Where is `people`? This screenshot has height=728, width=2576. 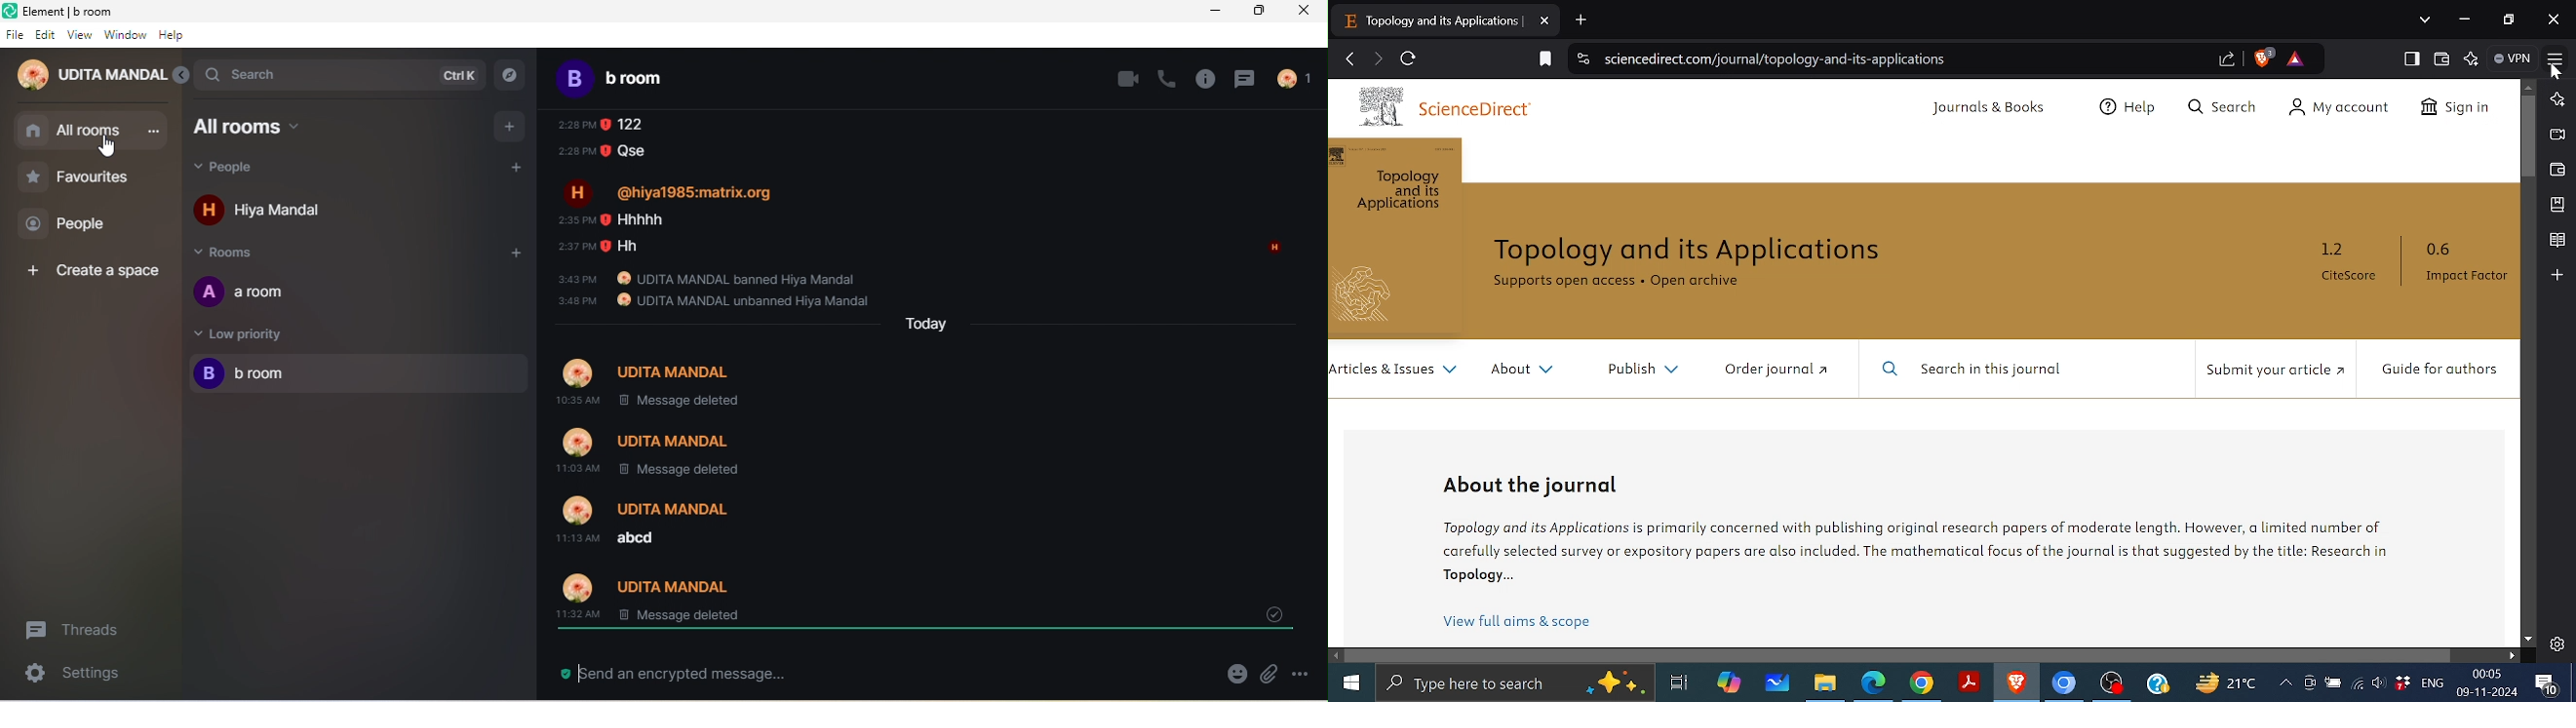
people is located at coordinates (1301, 78).